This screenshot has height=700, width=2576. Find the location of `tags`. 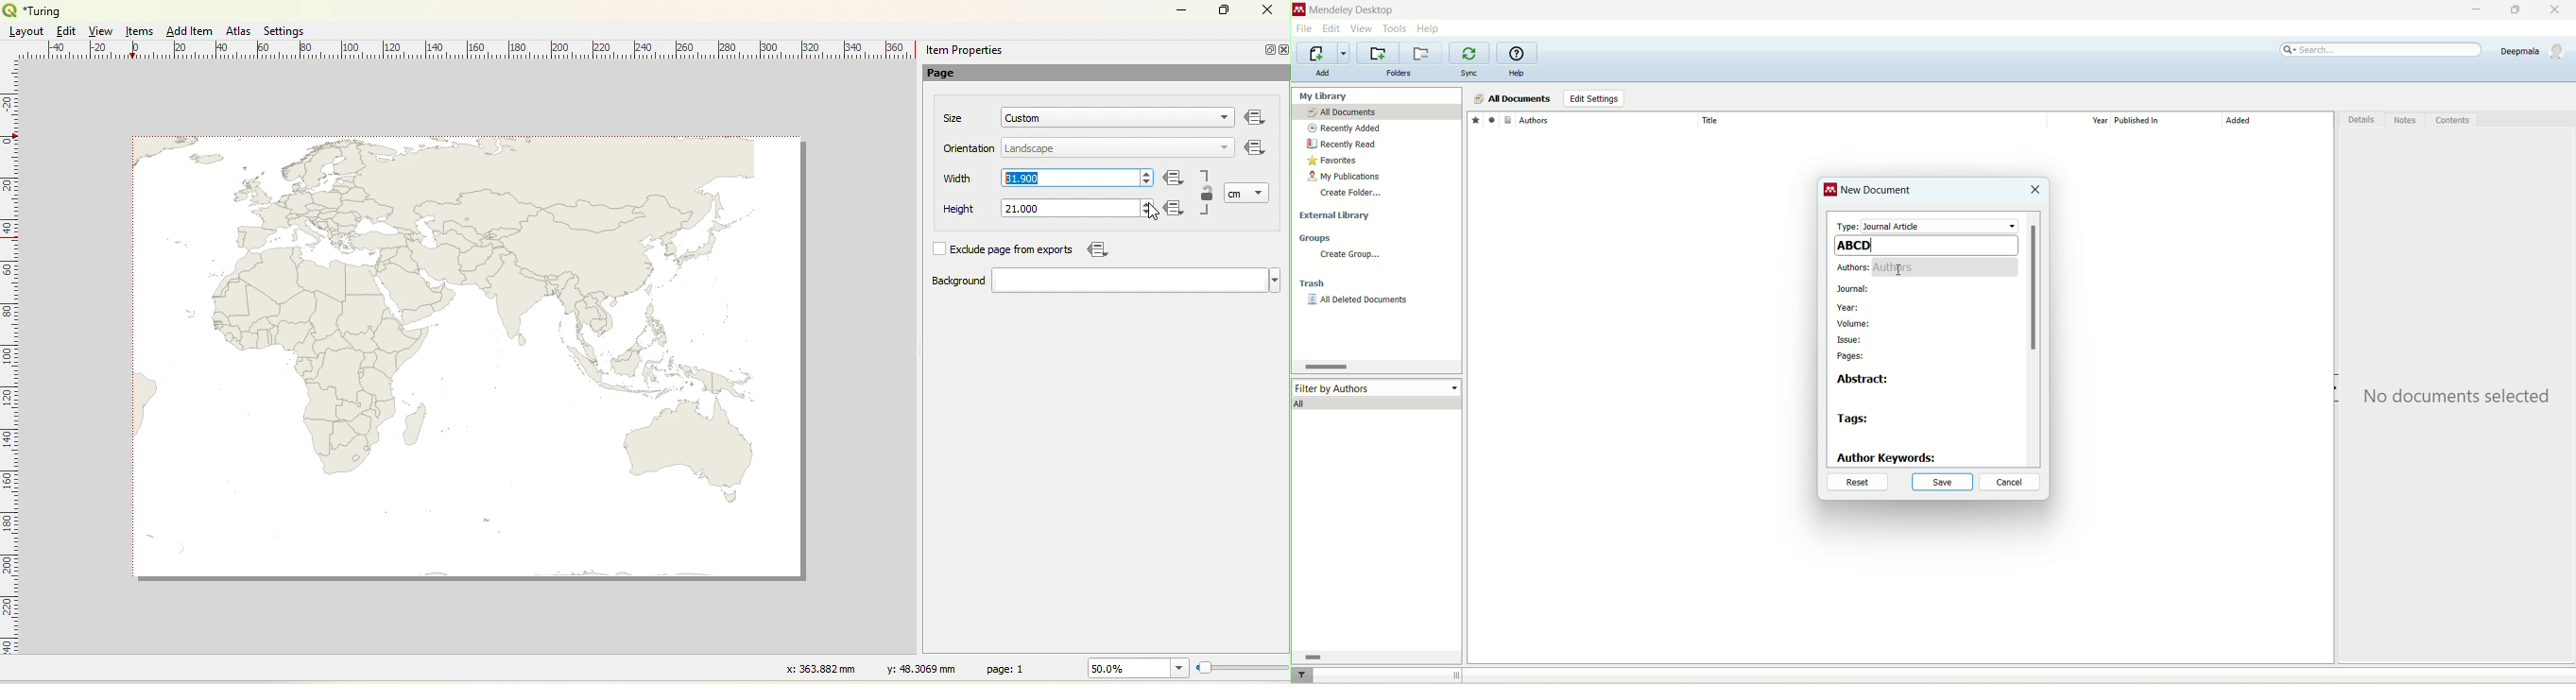

tags is located at coordinates (1854, 420).